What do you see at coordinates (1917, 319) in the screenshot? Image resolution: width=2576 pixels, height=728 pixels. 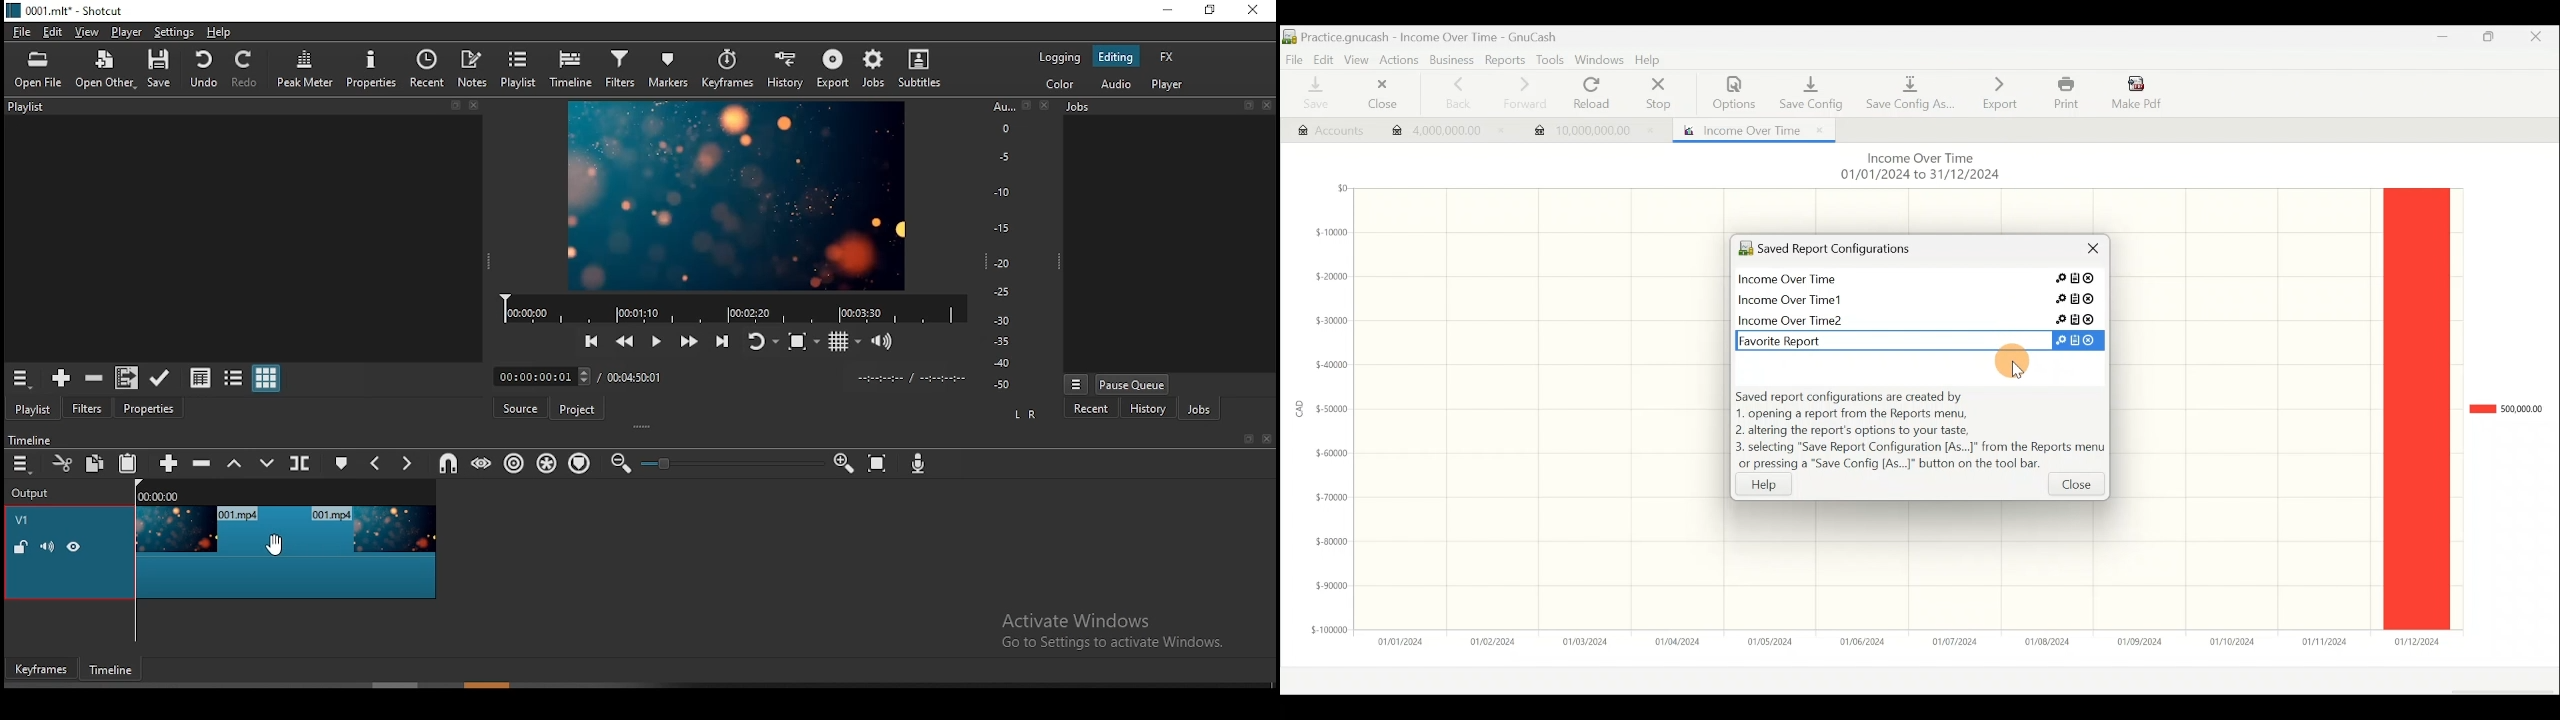 I see `Saved report 3` at bounding box center [1917, 319].